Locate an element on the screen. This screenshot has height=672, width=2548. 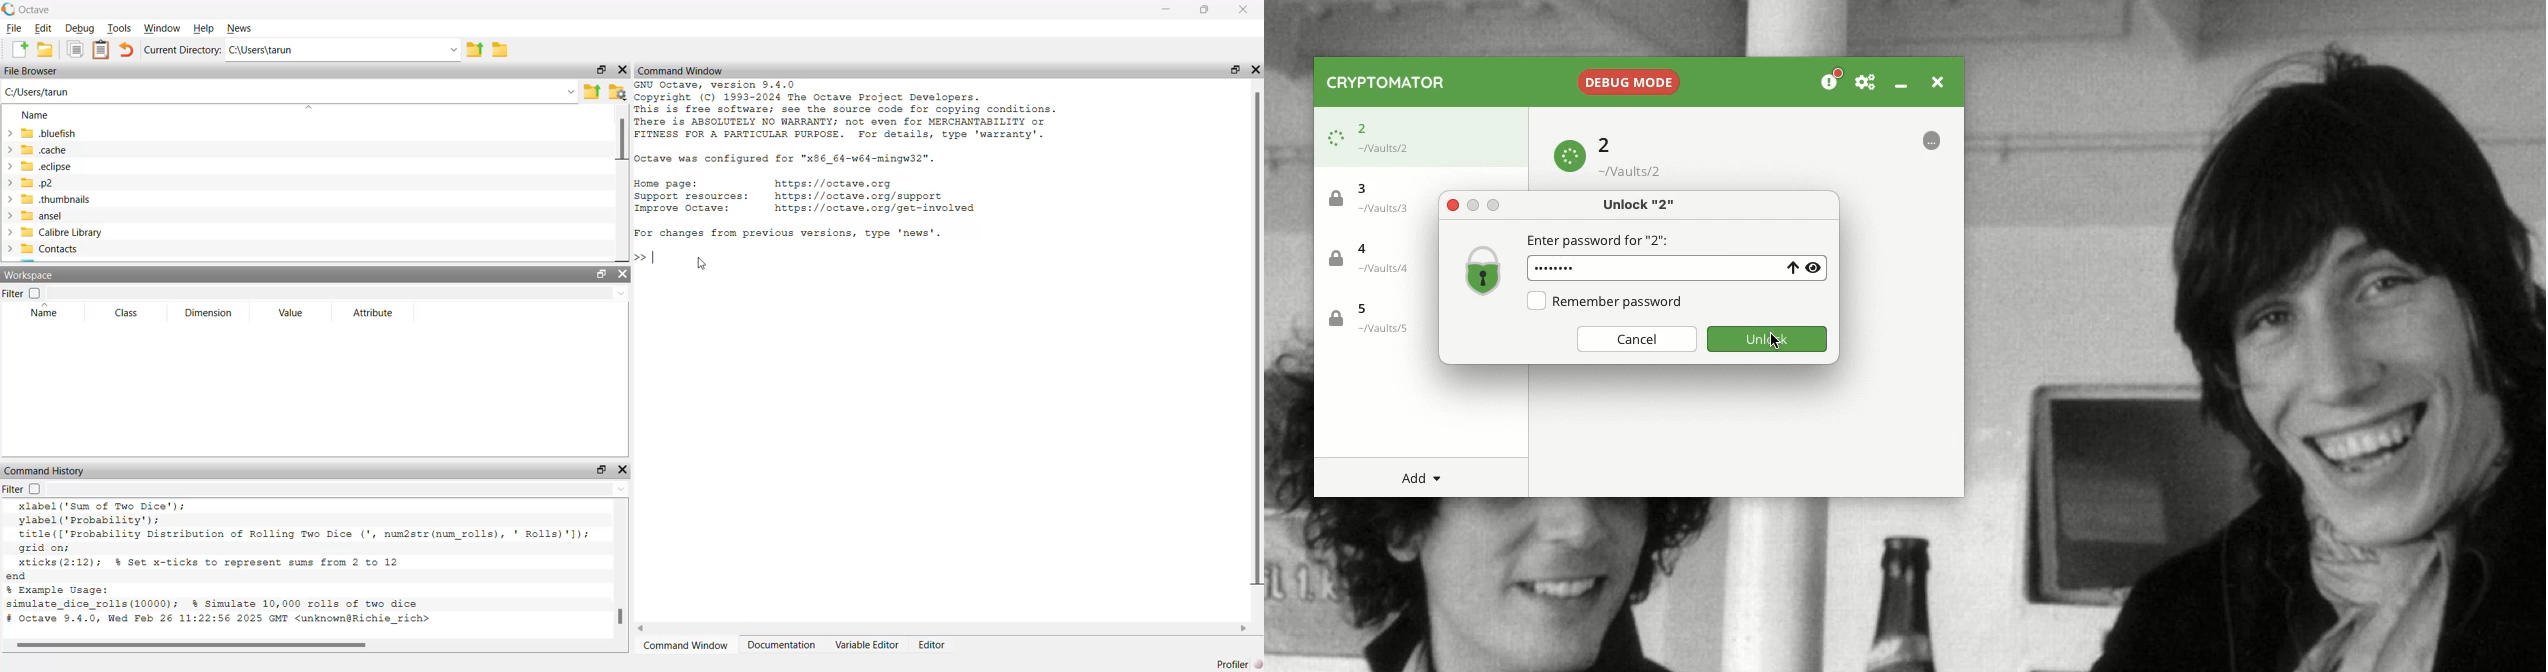
cursor is located at coordinates (1773, 340).